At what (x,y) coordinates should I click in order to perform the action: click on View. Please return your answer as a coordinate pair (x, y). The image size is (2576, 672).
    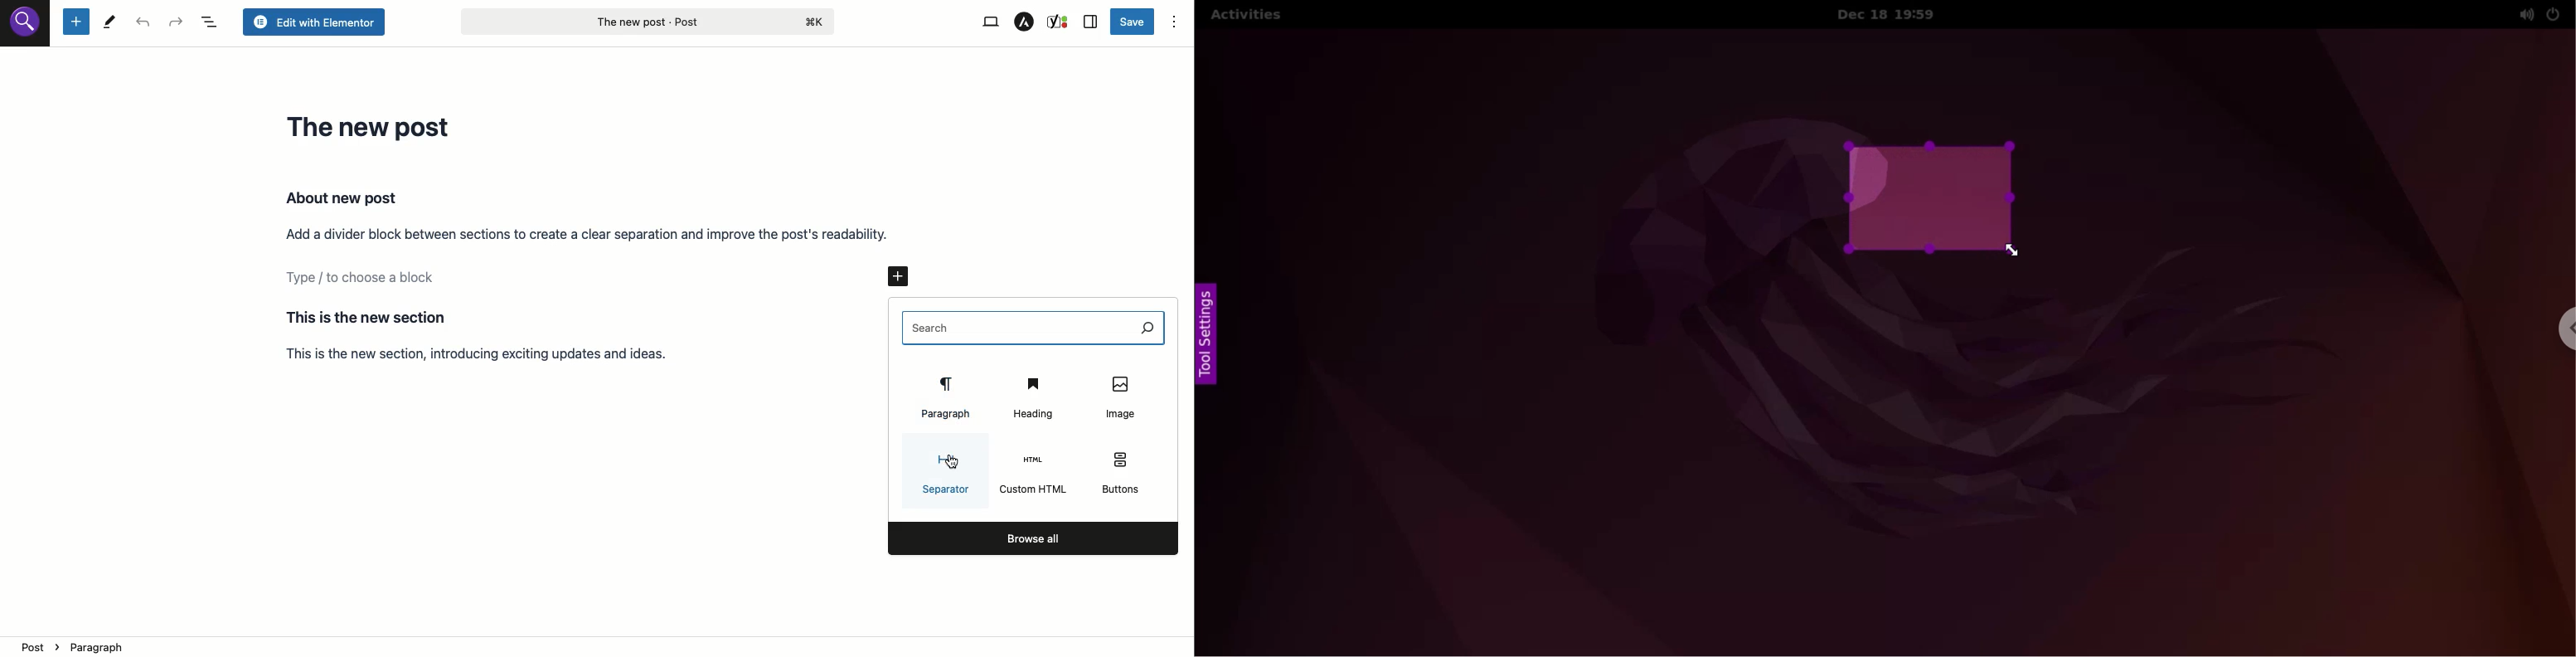
    Looking at the image, I should click on (989, 22).